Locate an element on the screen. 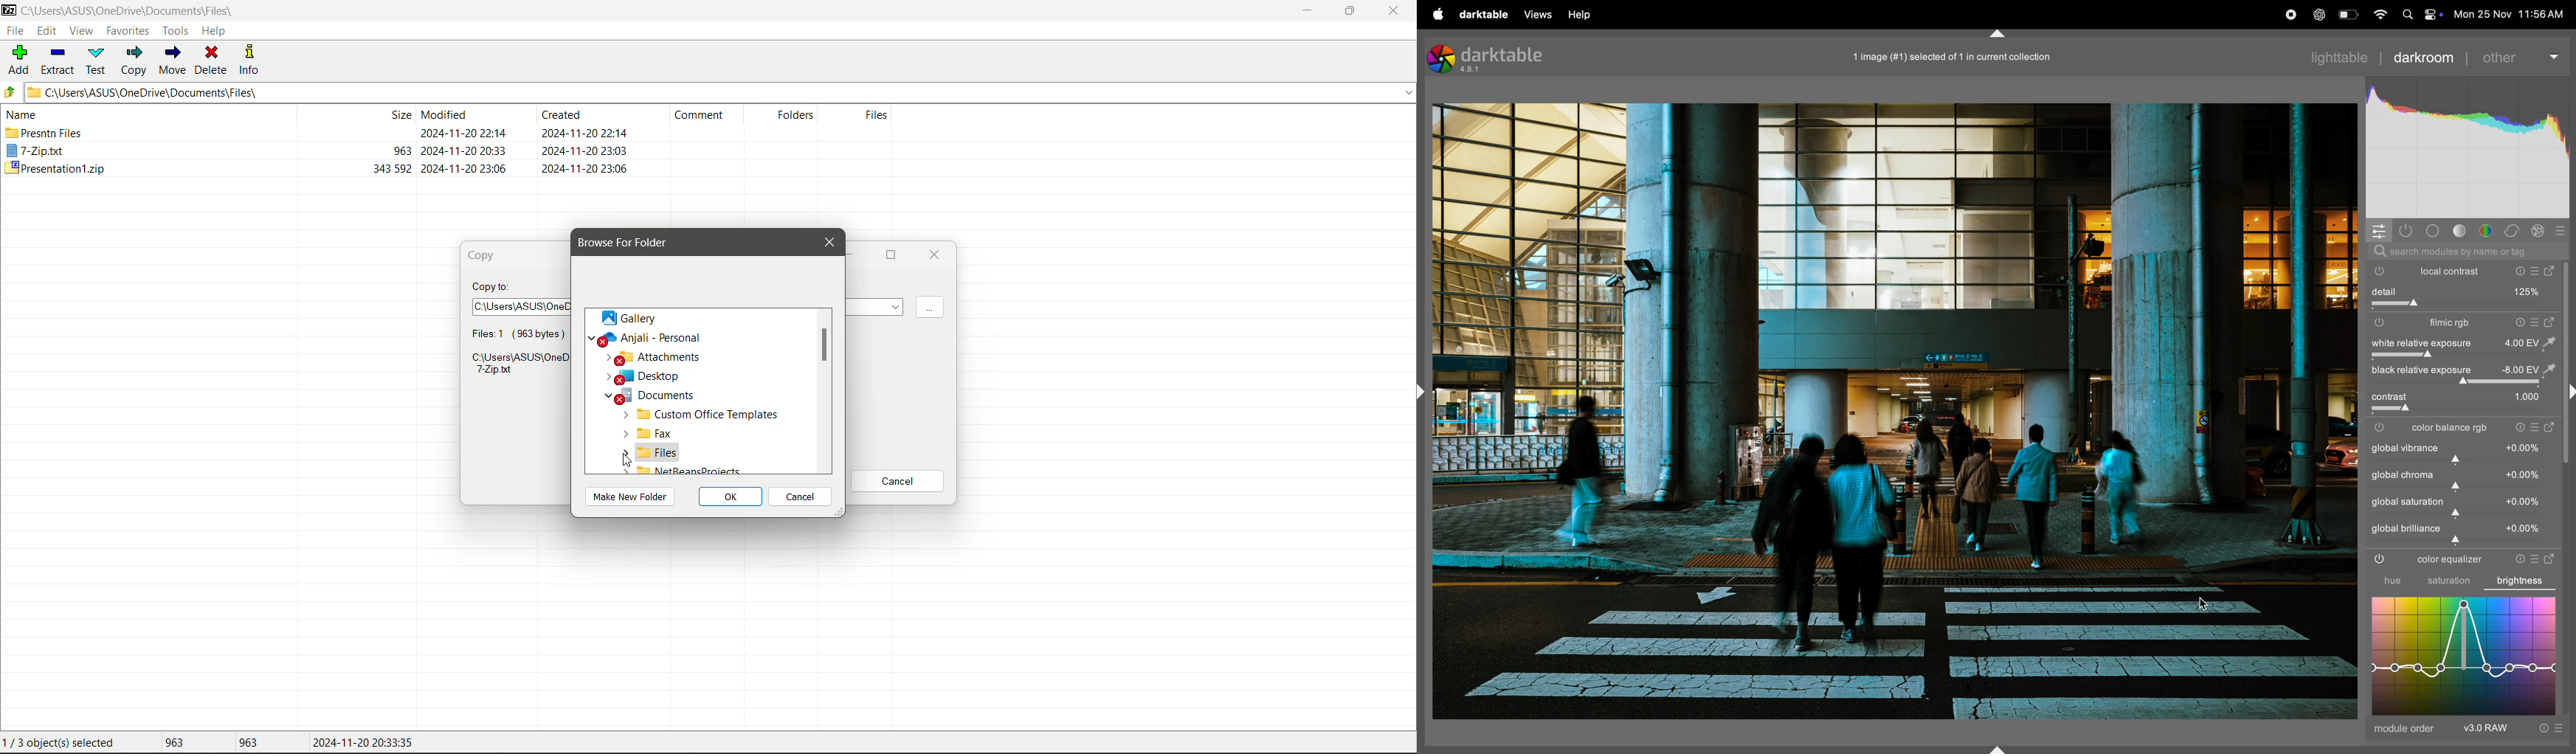 The width and height of the screenshot is (2576, 756). presets is located at coordinates (2537, 558).